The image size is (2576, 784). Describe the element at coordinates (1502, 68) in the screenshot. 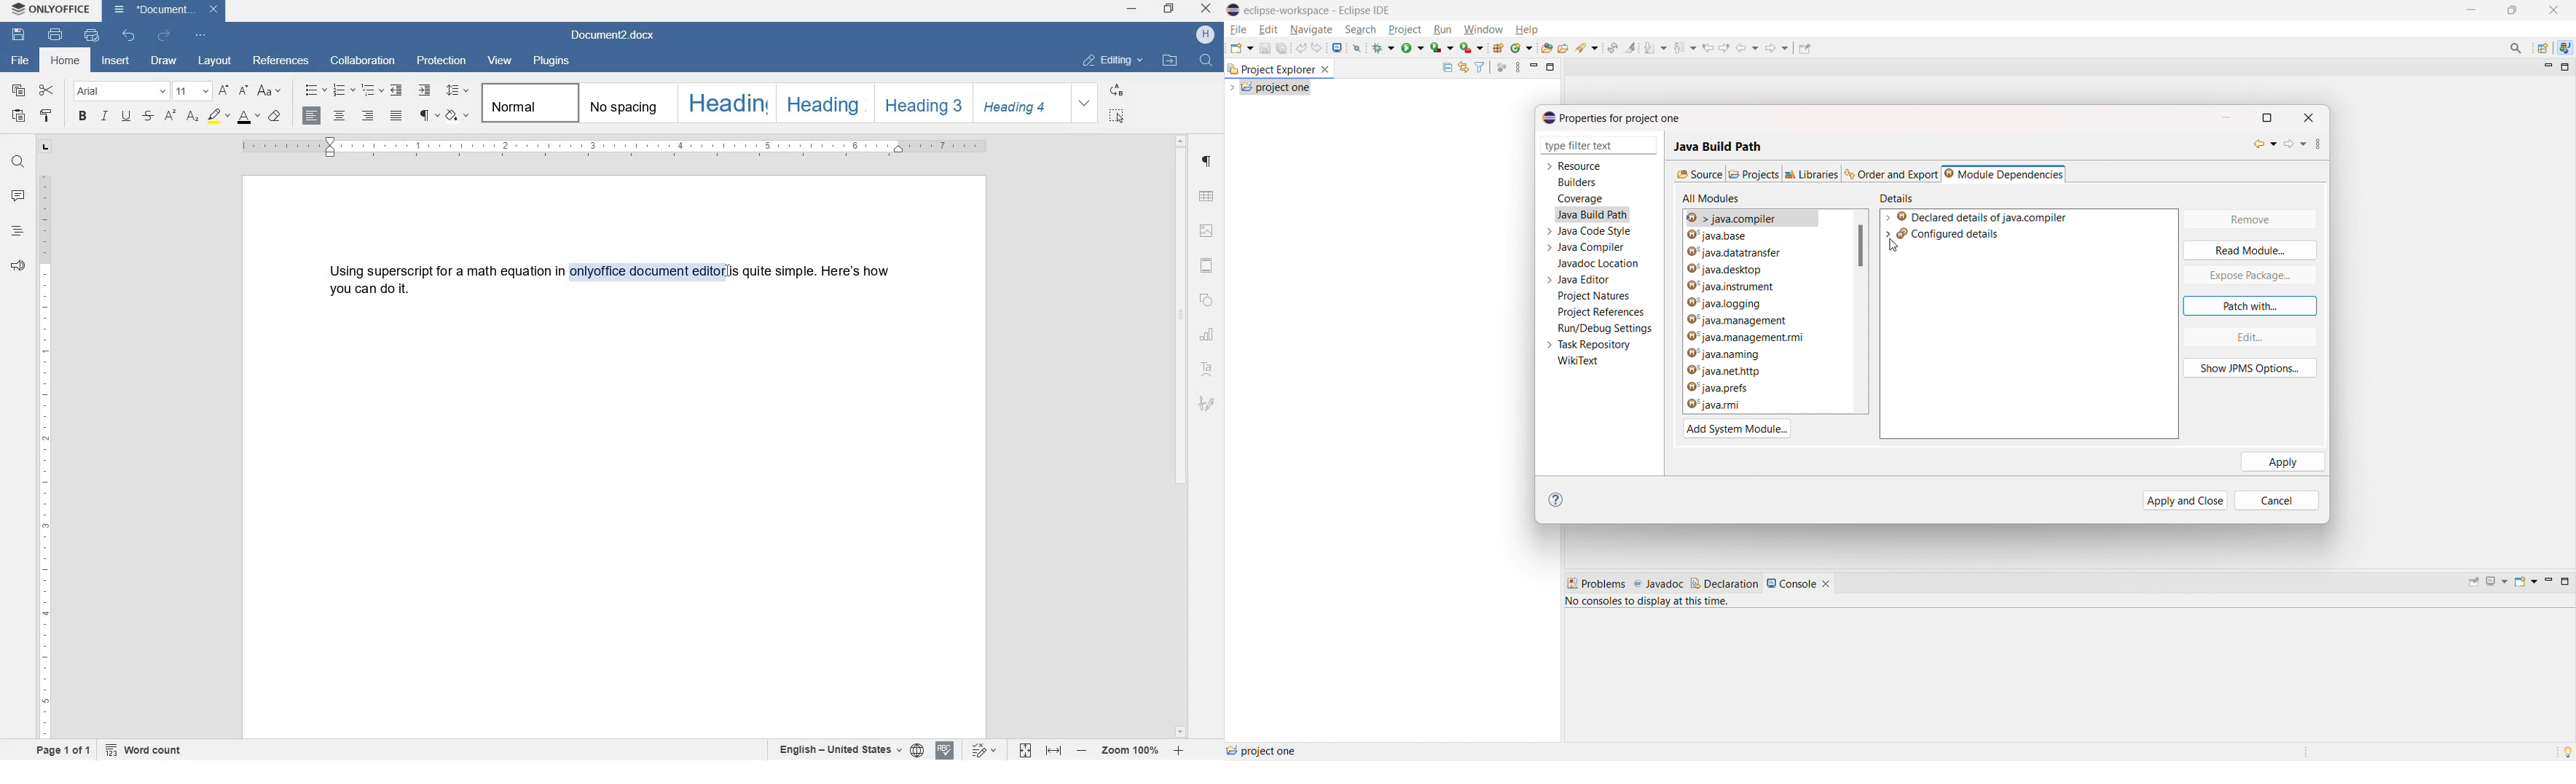

I see `focus on active task ` at that location.